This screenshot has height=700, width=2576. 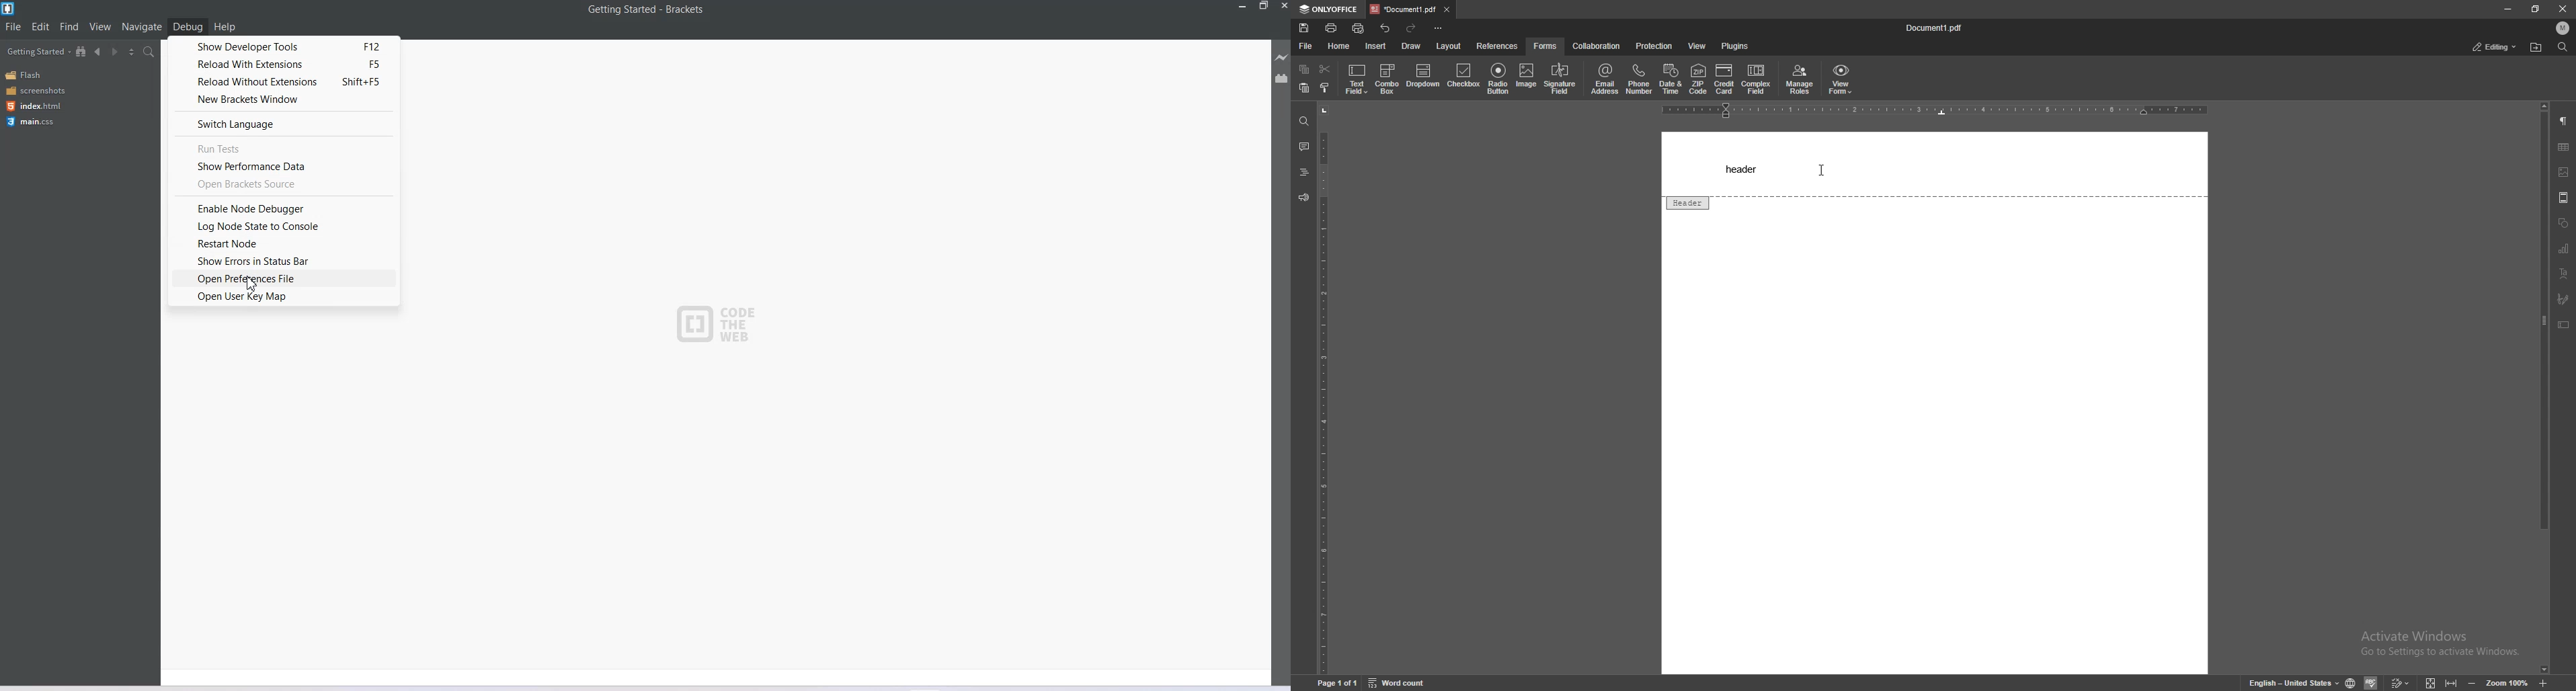 What do you see at coordinates (2563, 27) in the screenshot?
I see `profile` at bounding box center [2563, 27].